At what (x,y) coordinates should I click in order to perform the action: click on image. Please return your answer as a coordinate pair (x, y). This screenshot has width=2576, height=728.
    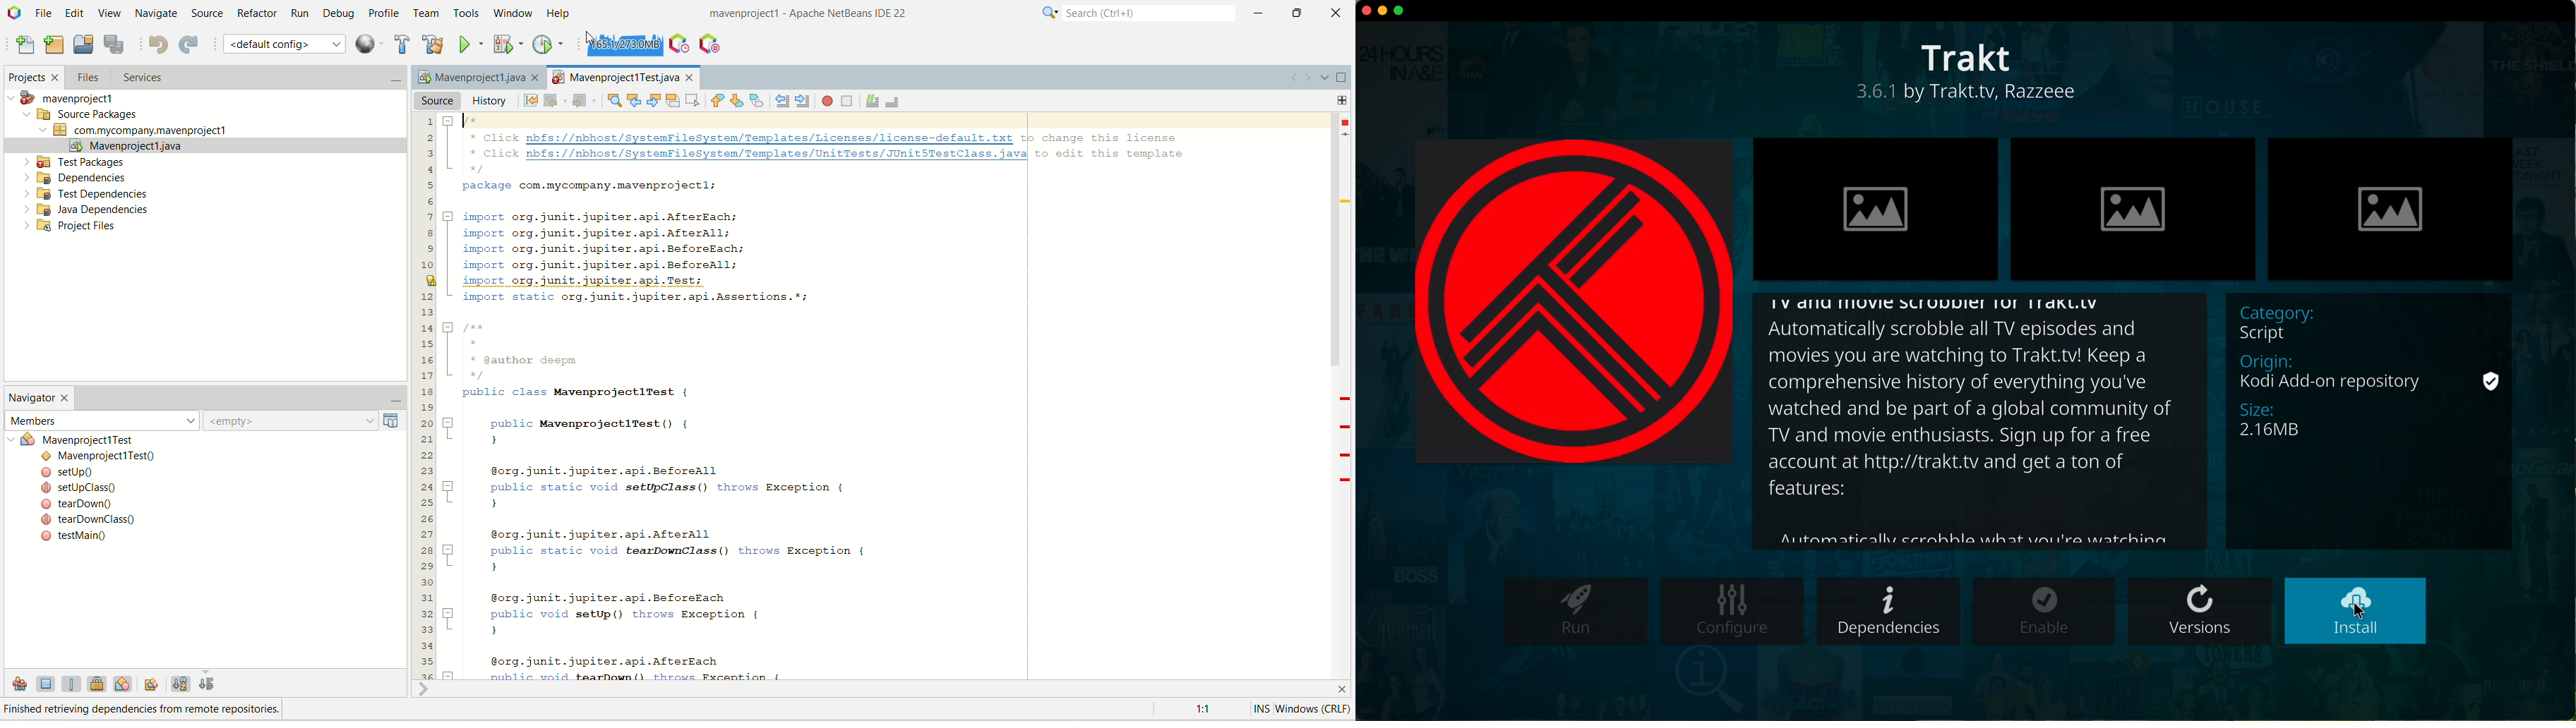
    Looking at the image, I should click on (2134, 208).